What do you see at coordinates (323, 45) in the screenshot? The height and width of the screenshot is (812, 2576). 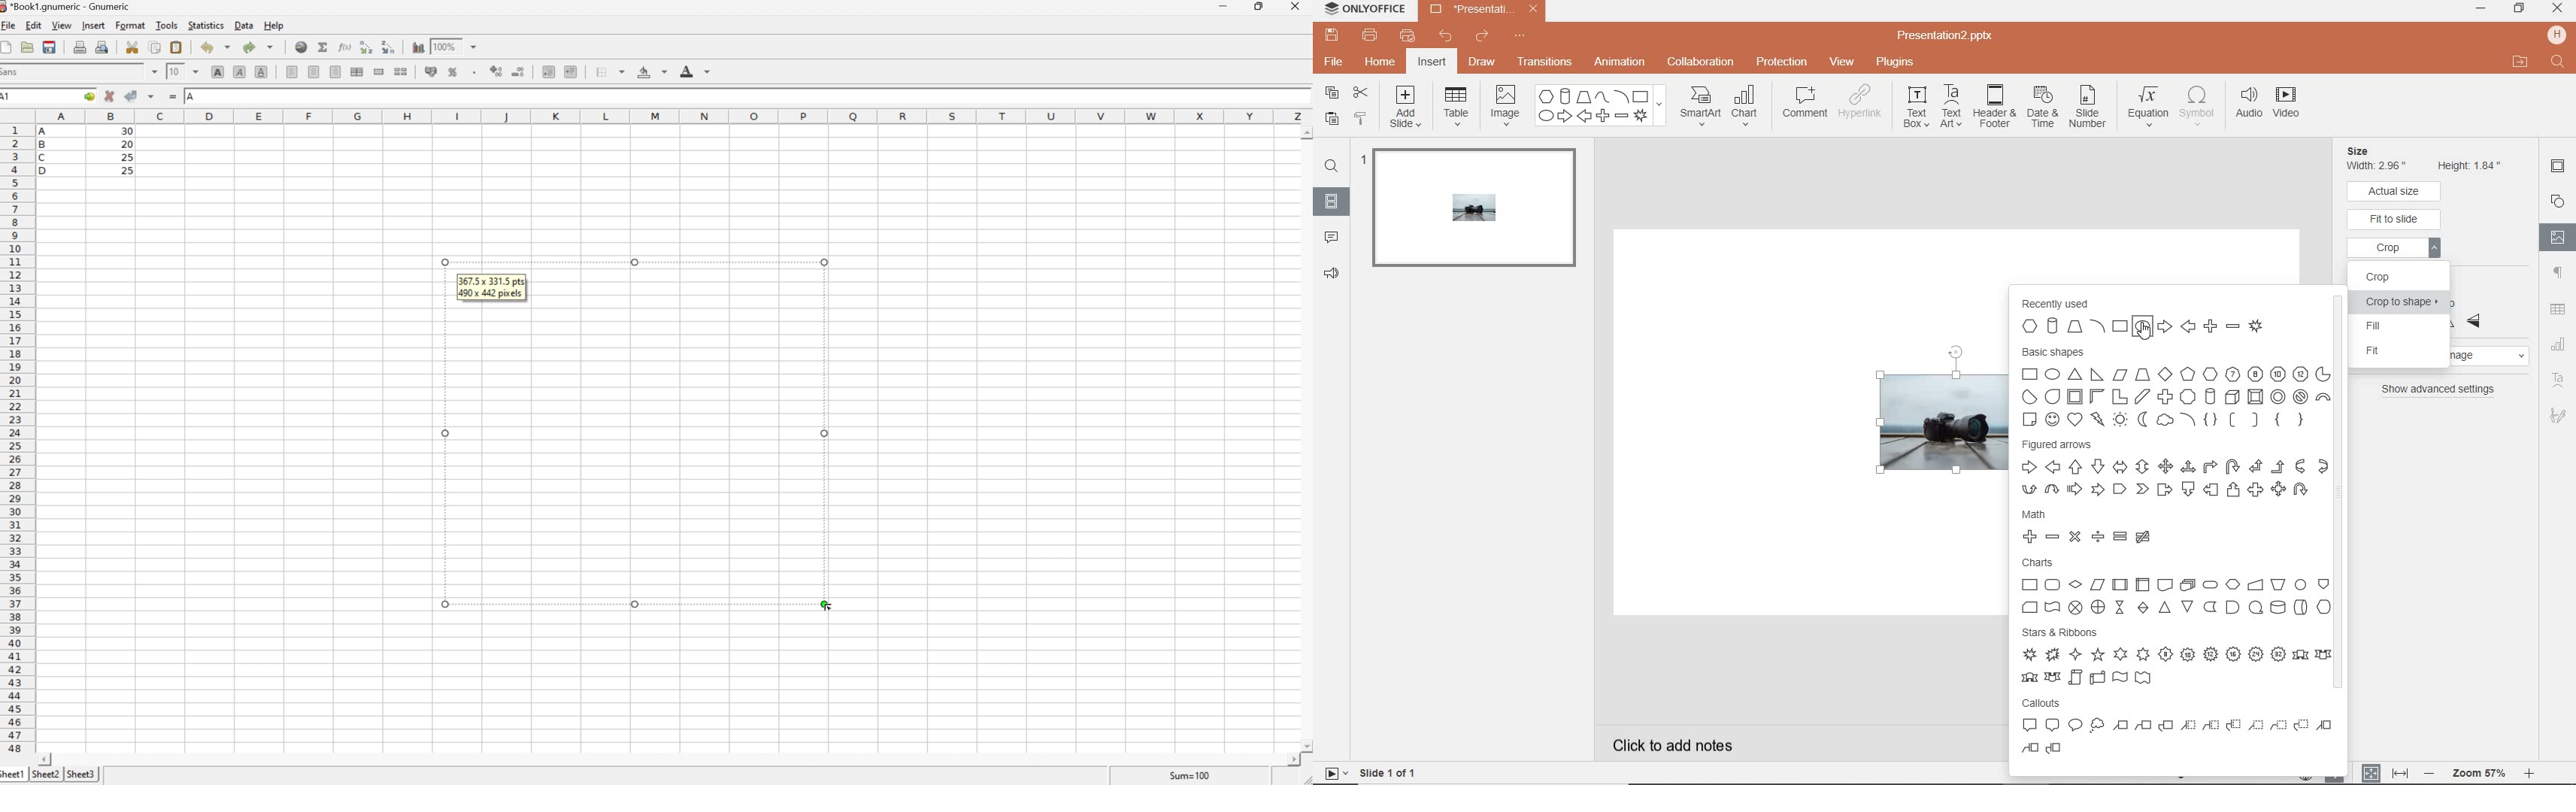 I see `Sum into current cell` at bounding box center [323, 45].